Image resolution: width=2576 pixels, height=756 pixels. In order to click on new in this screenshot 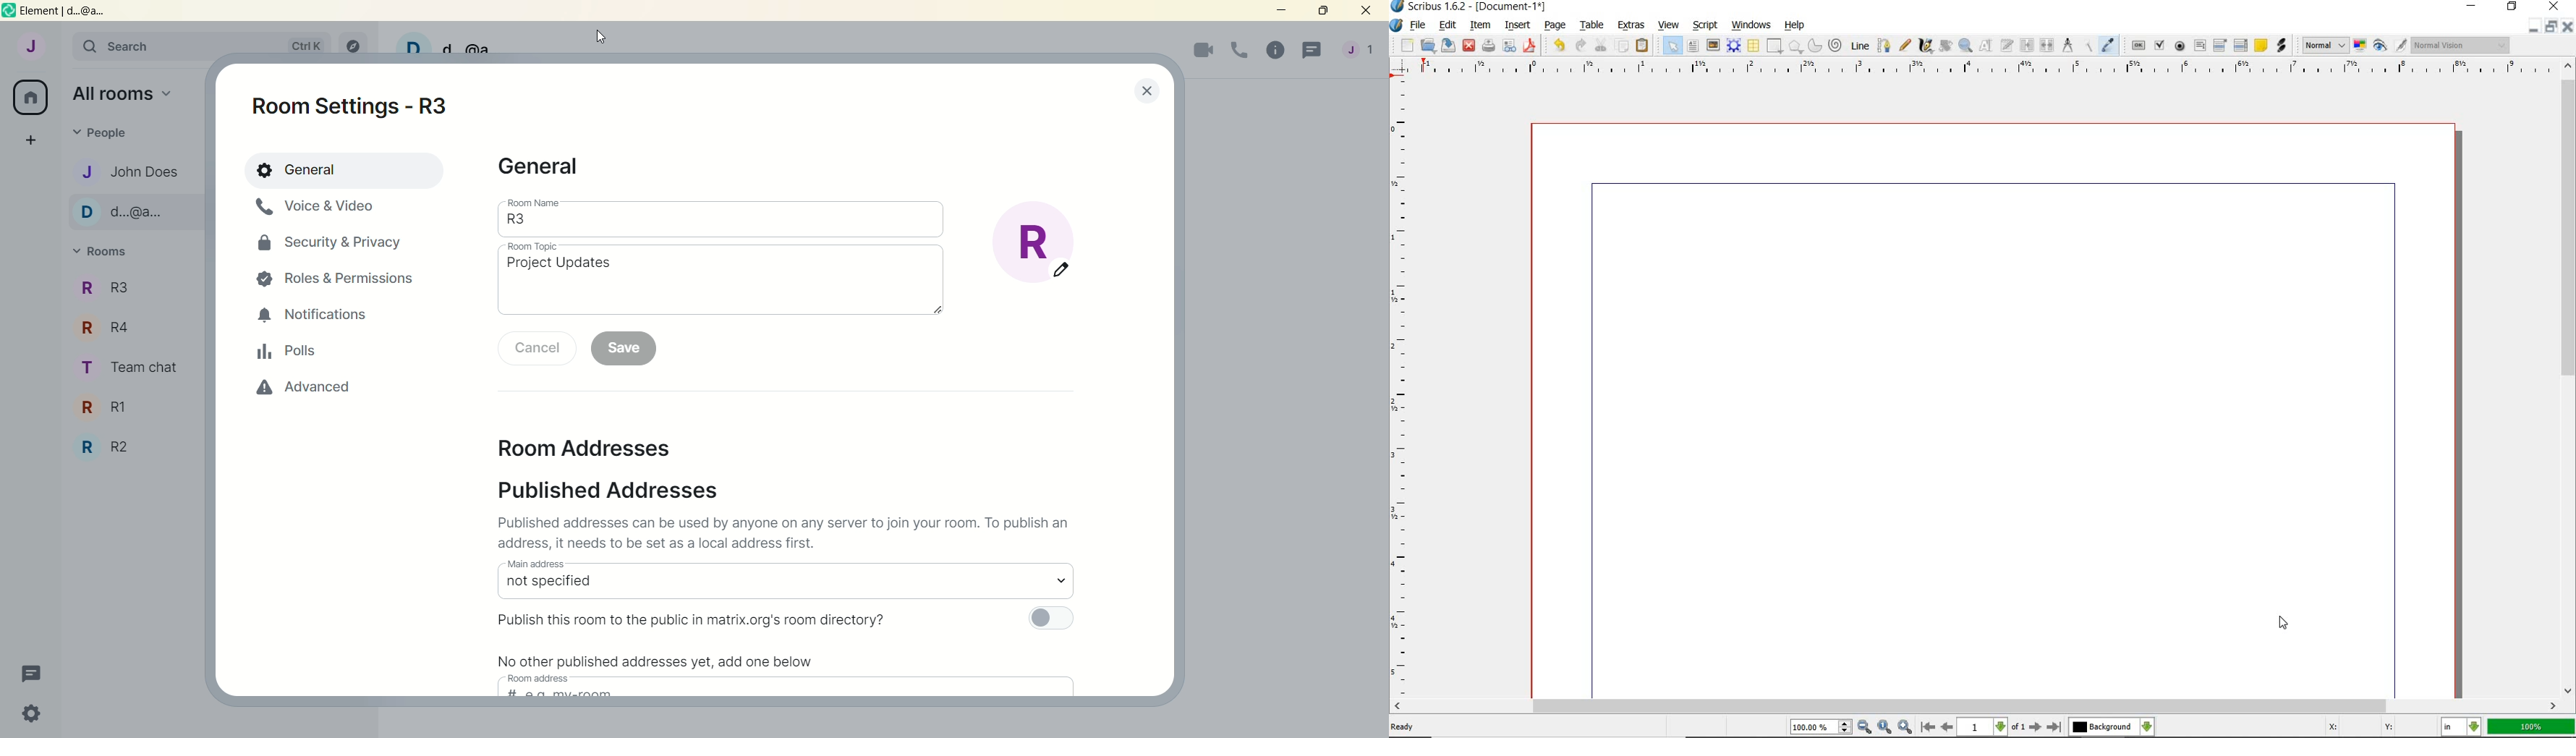, I will do `click(1407, 46)`.